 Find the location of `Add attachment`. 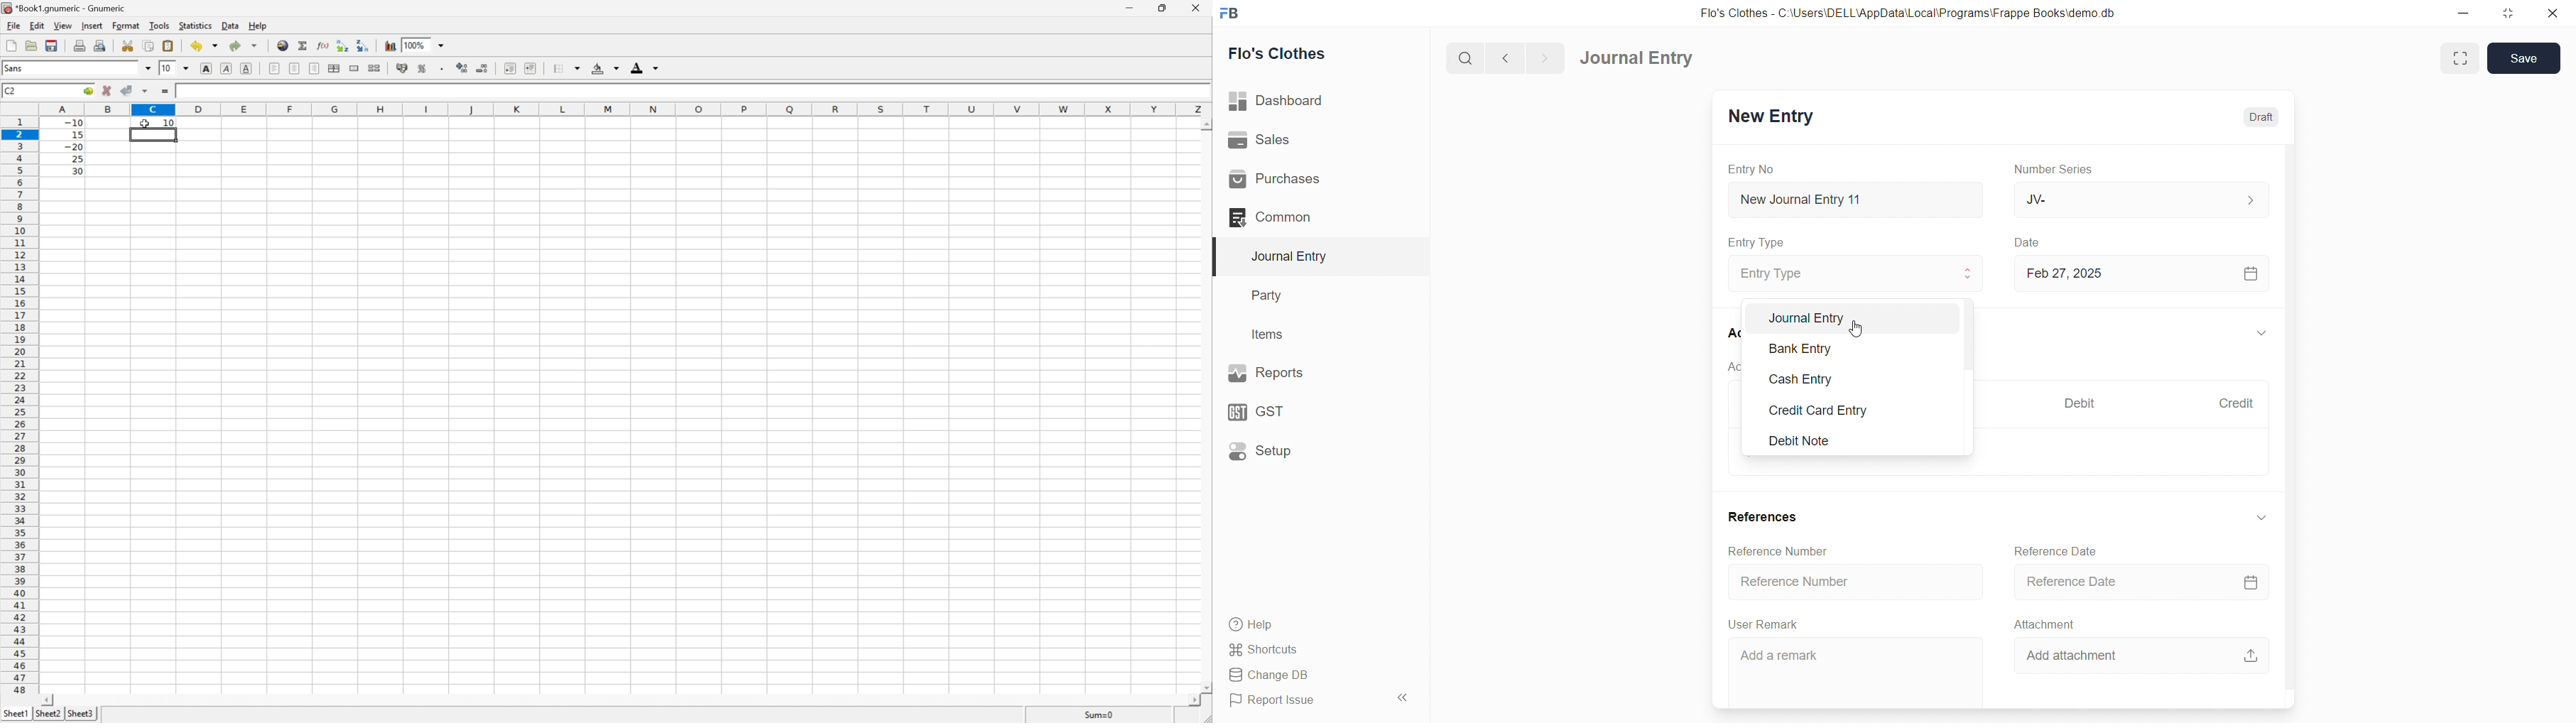

Add attachment is located at coordinates (2134, 658).